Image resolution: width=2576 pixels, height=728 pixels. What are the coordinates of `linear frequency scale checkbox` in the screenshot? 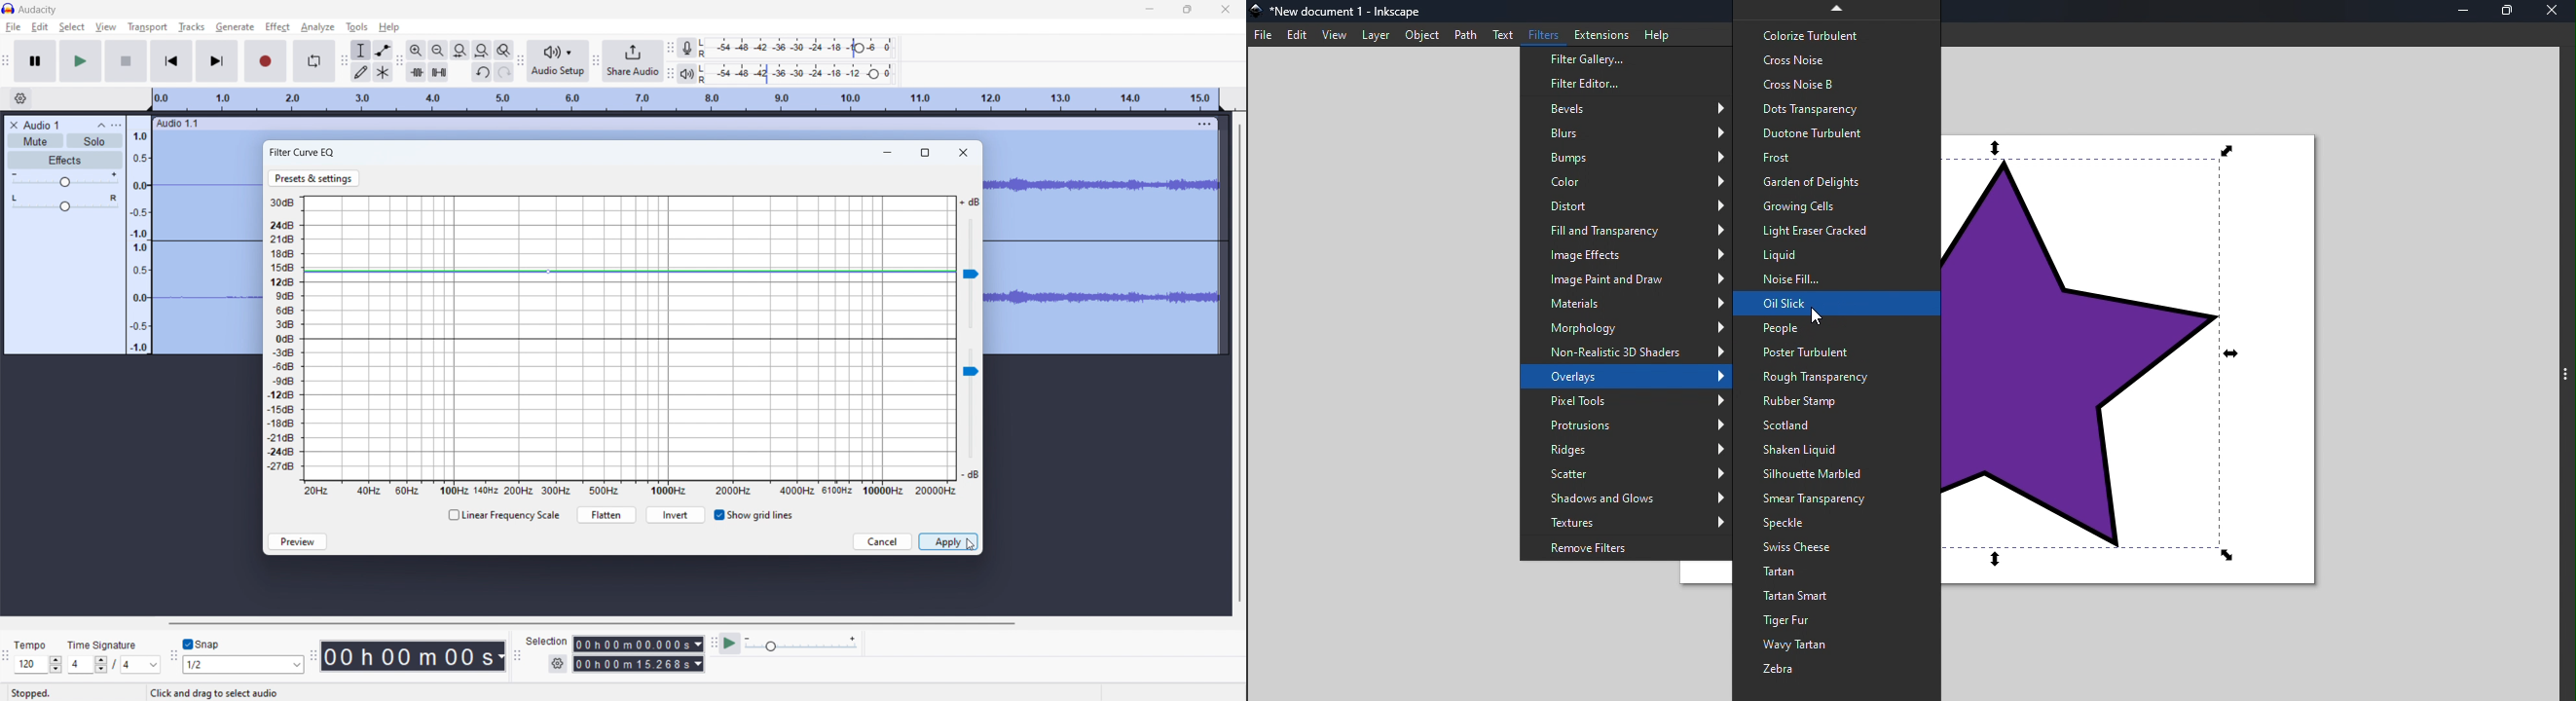 It's located at (502, 515).